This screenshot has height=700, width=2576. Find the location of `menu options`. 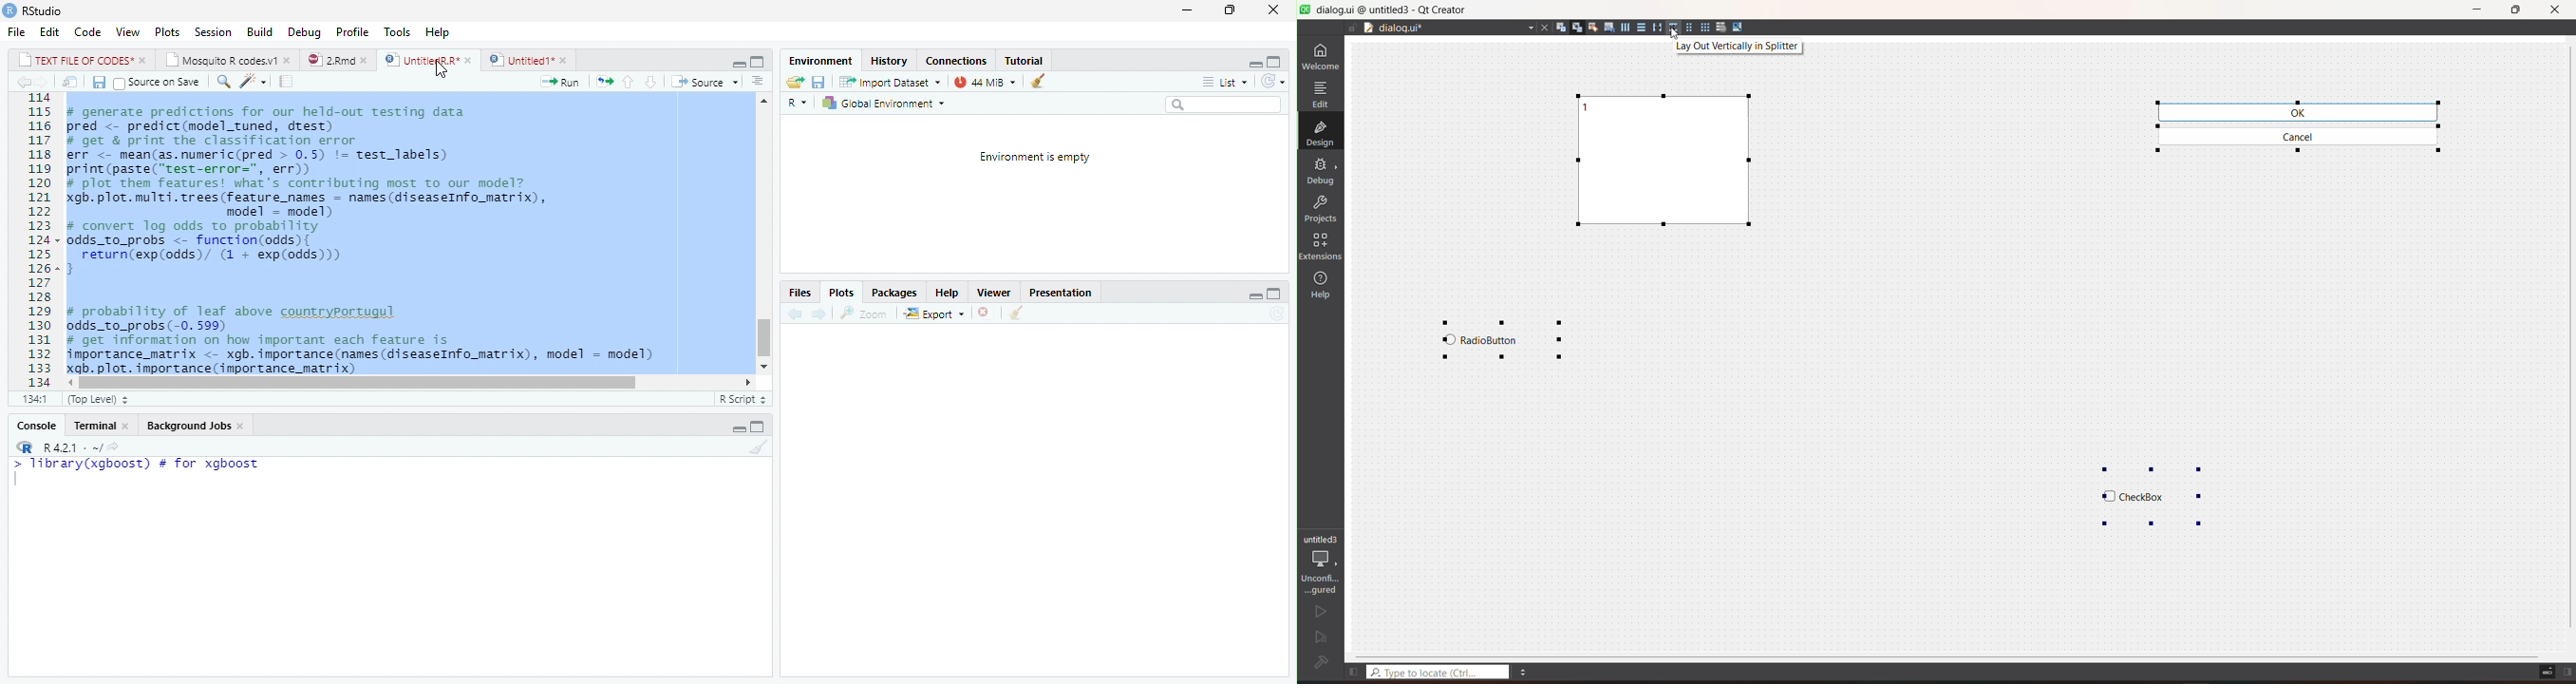

menu options is located at coordinates (1527, 673).